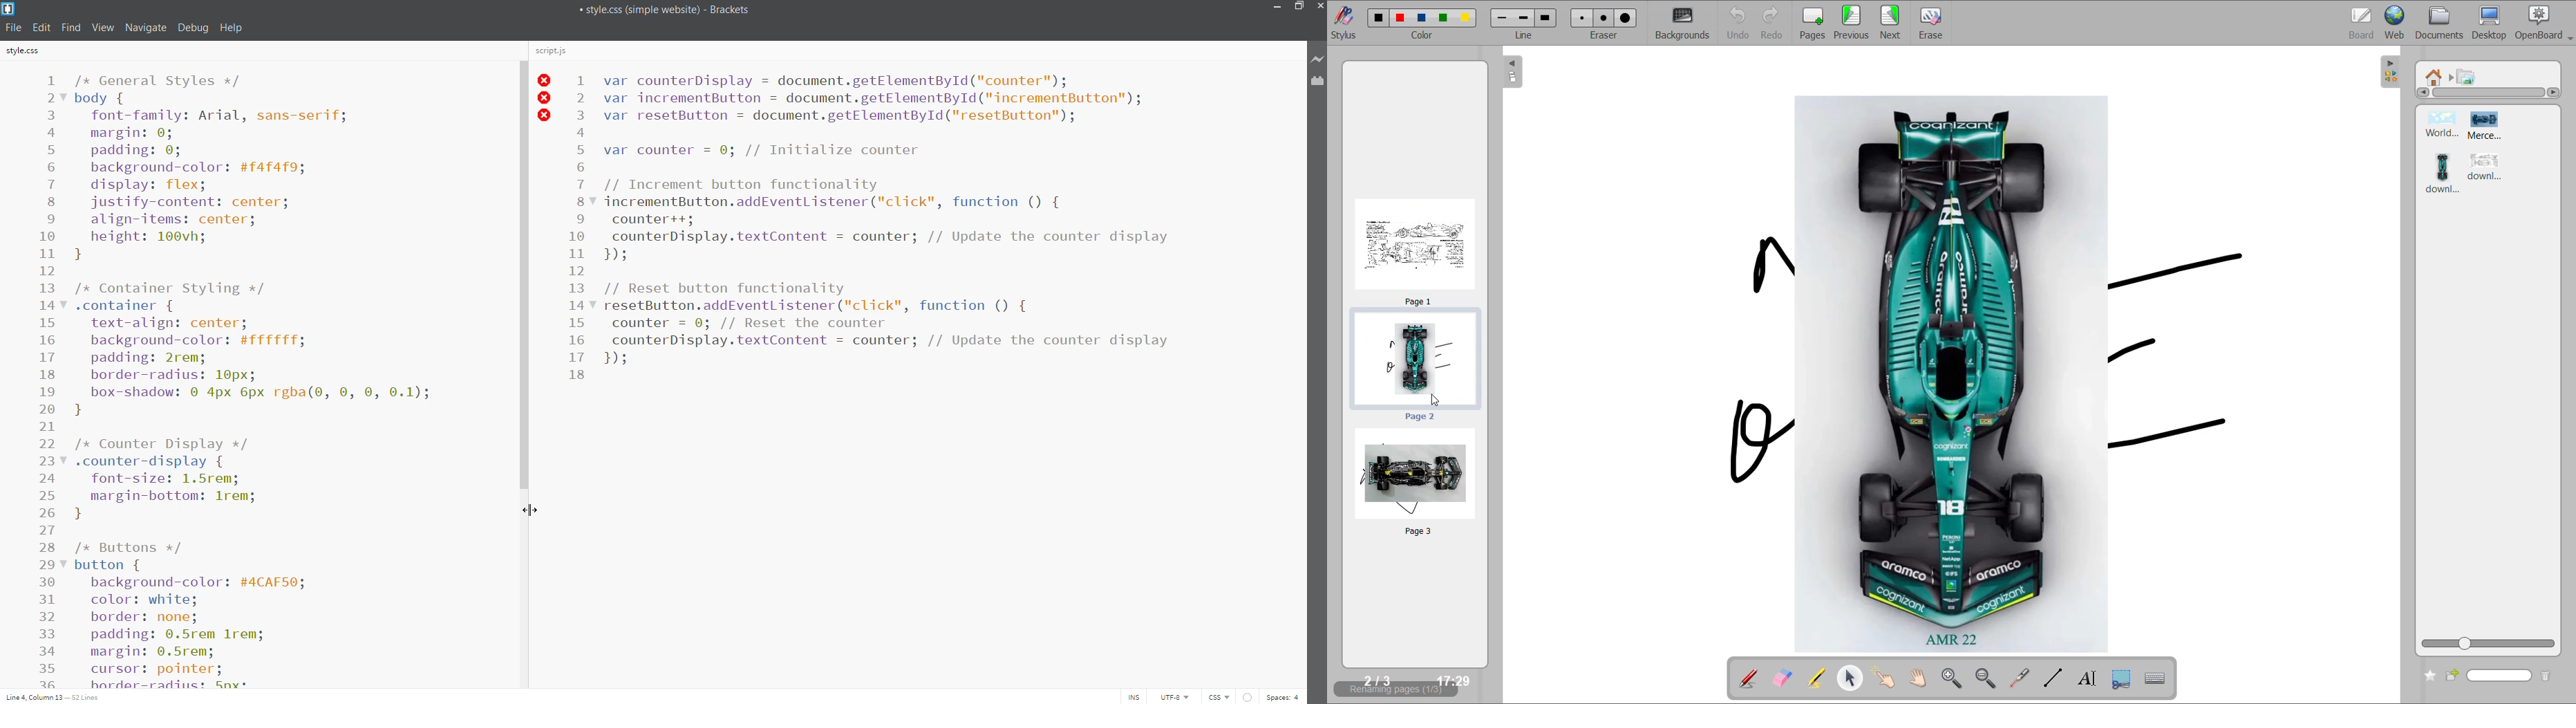 The width and height of the screenshot is (2576, 728). Describe the element at coordinates (1215, 696) in the screenshot. I see `file type` at that location.